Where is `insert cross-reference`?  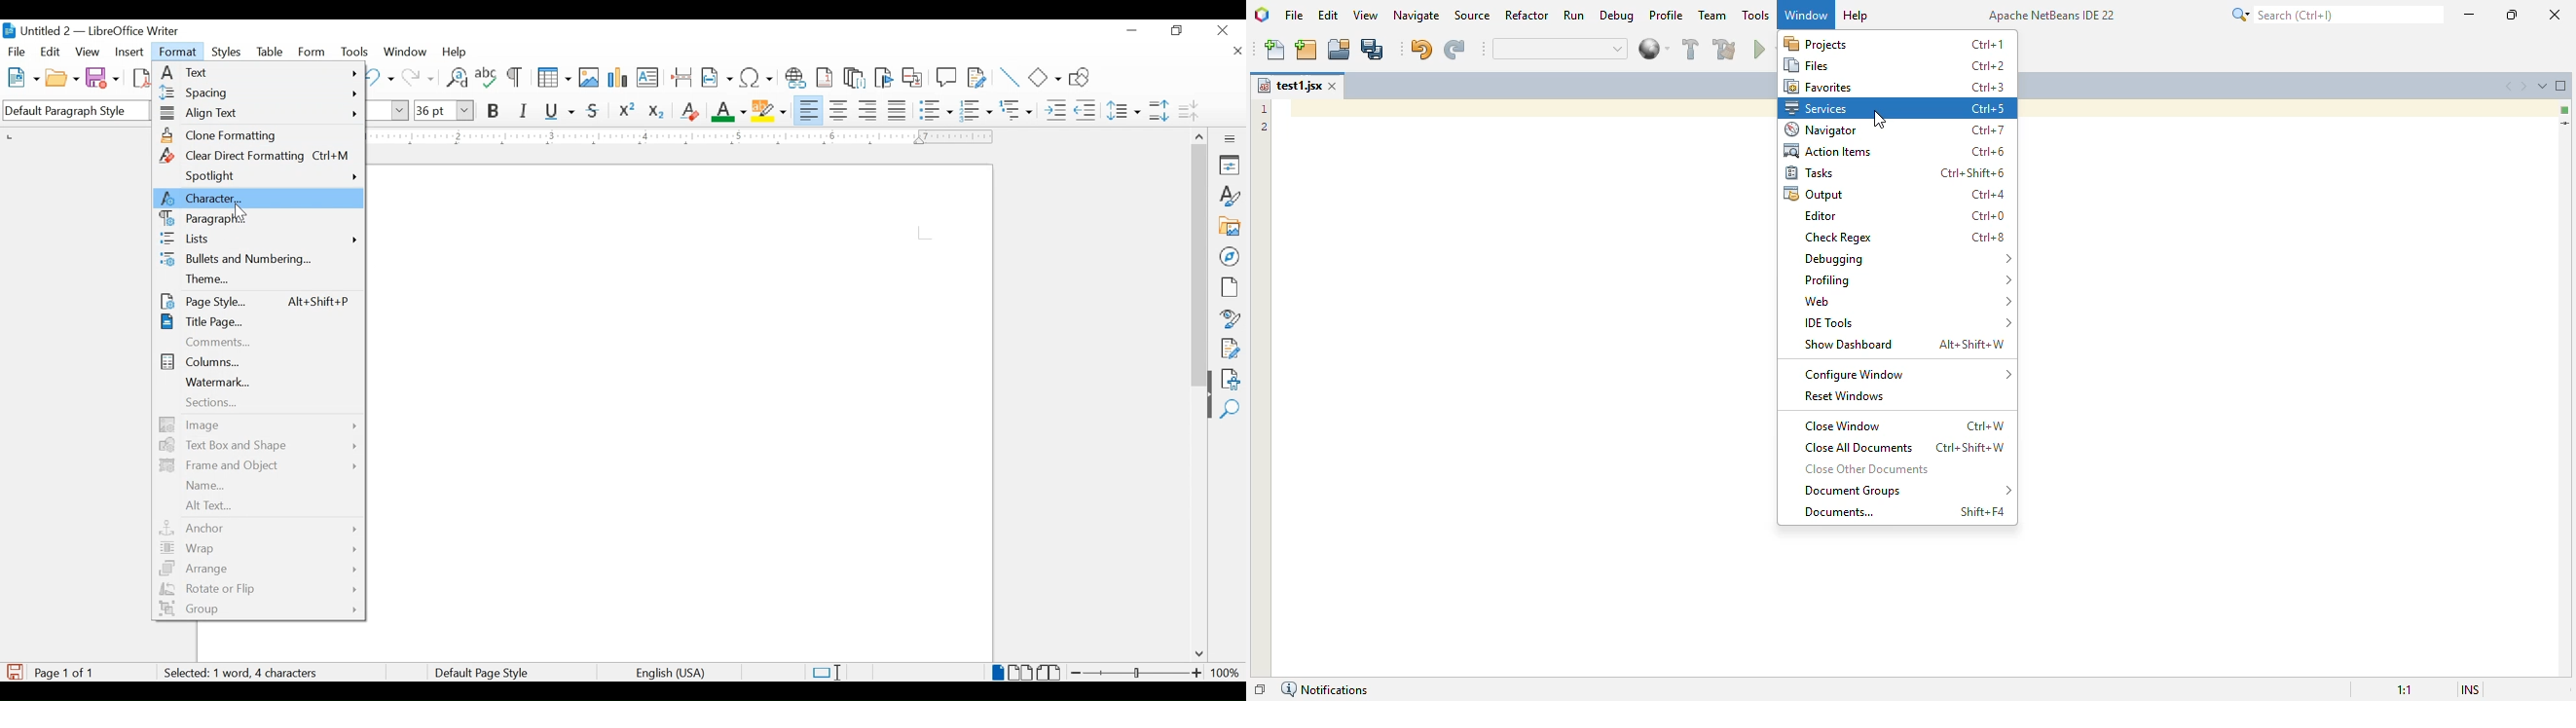 insert cross-reference is located at coordinates (913, 77).